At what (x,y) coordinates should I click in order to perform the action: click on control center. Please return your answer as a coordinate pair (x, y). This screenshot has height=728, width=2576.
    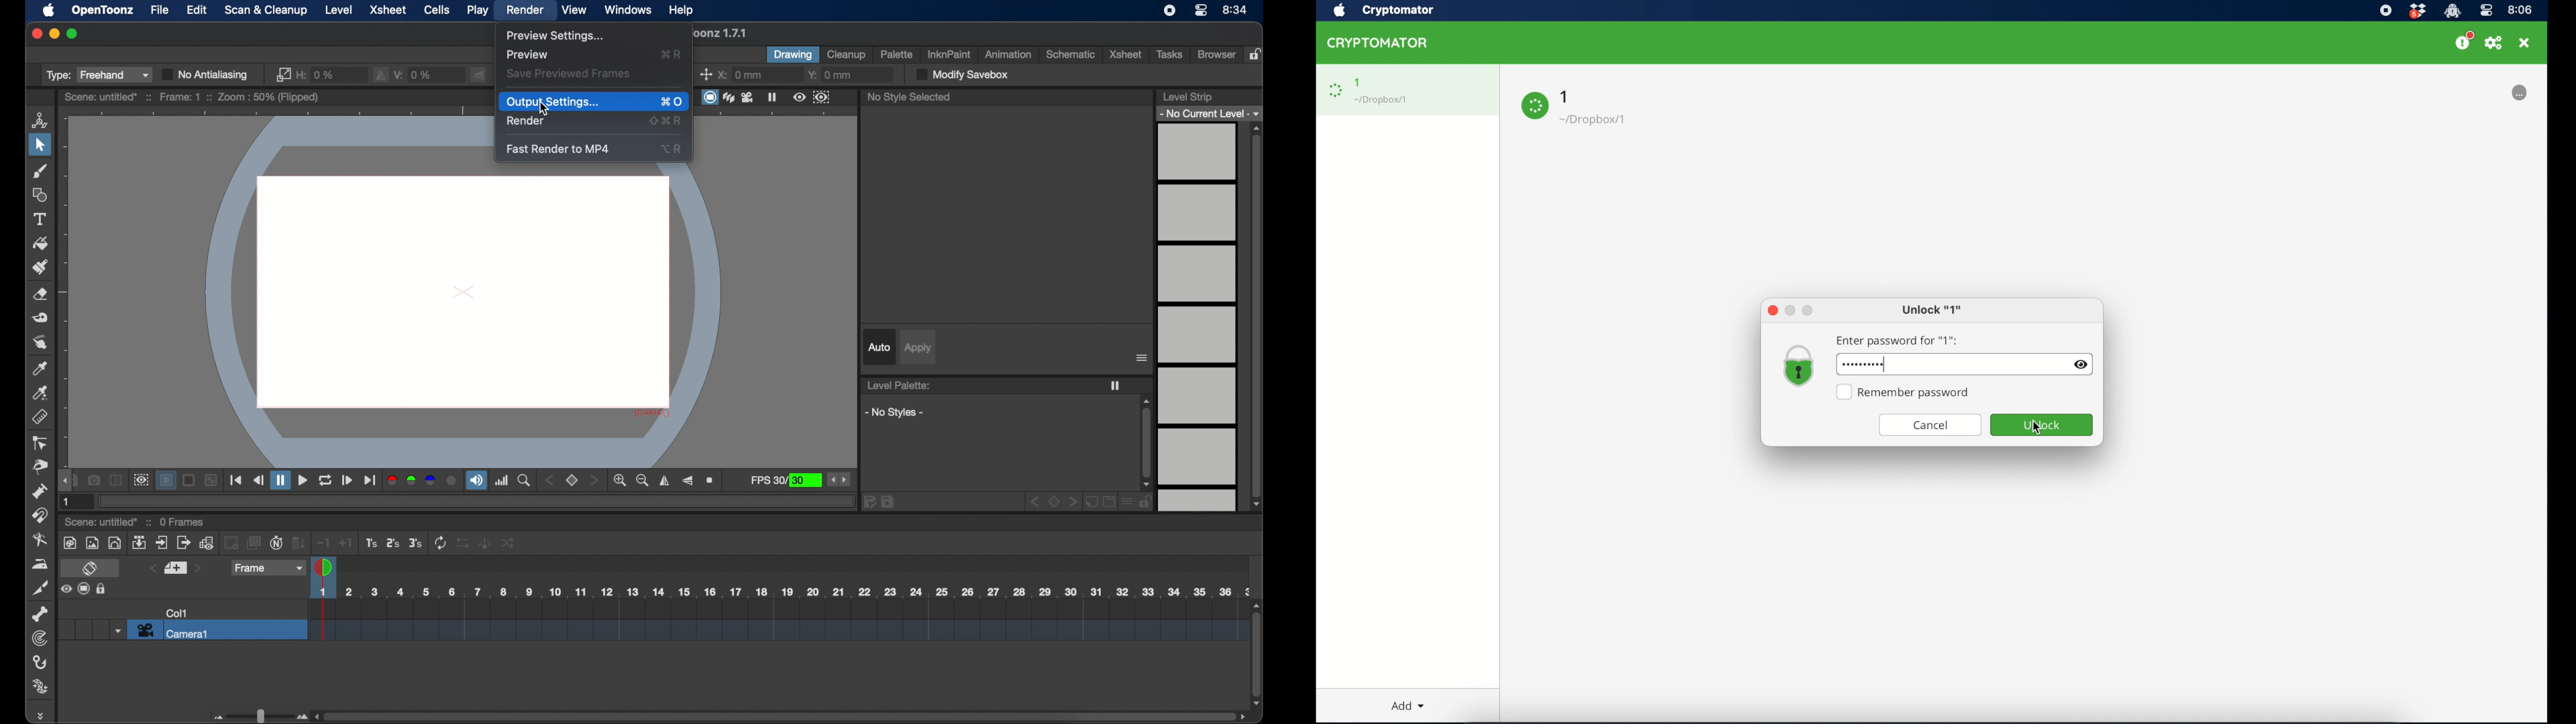
    Looking at the image, I should click on (2485, 11).